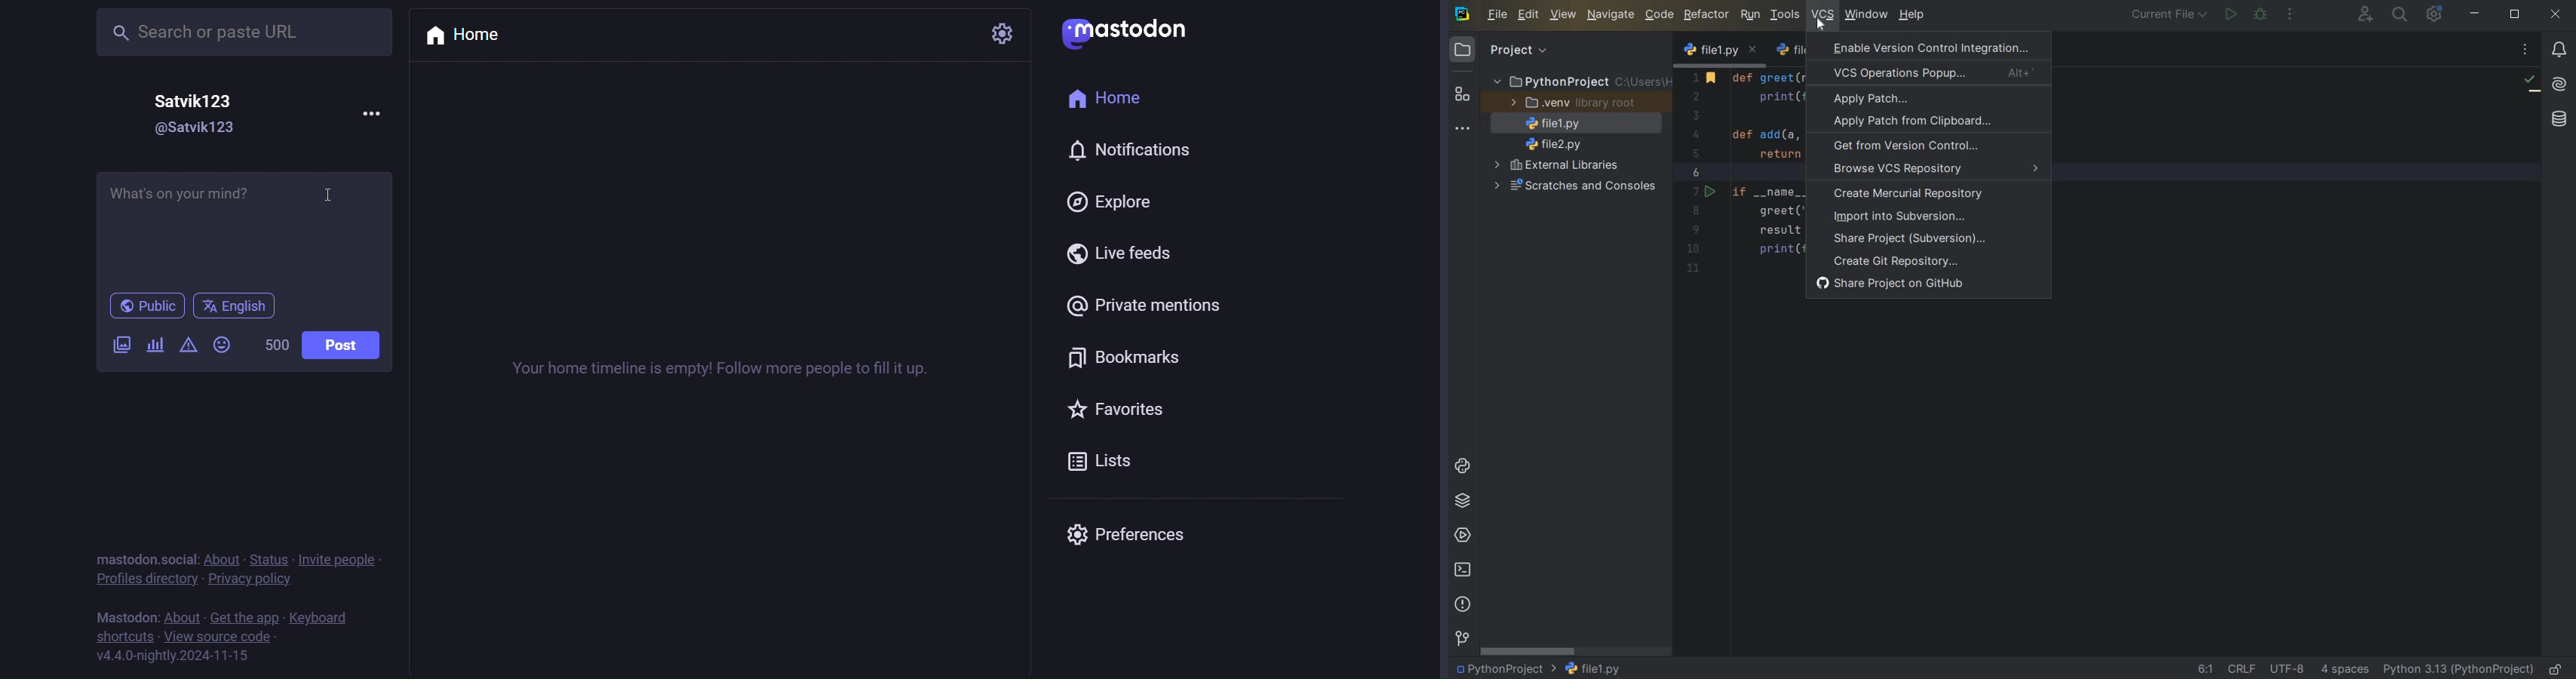 This screenshot has width=2576, height=700. What do you see at coordinates (1593, 668) in the screenshot?
I see `file name 1` at bounding box center [1593, 668].